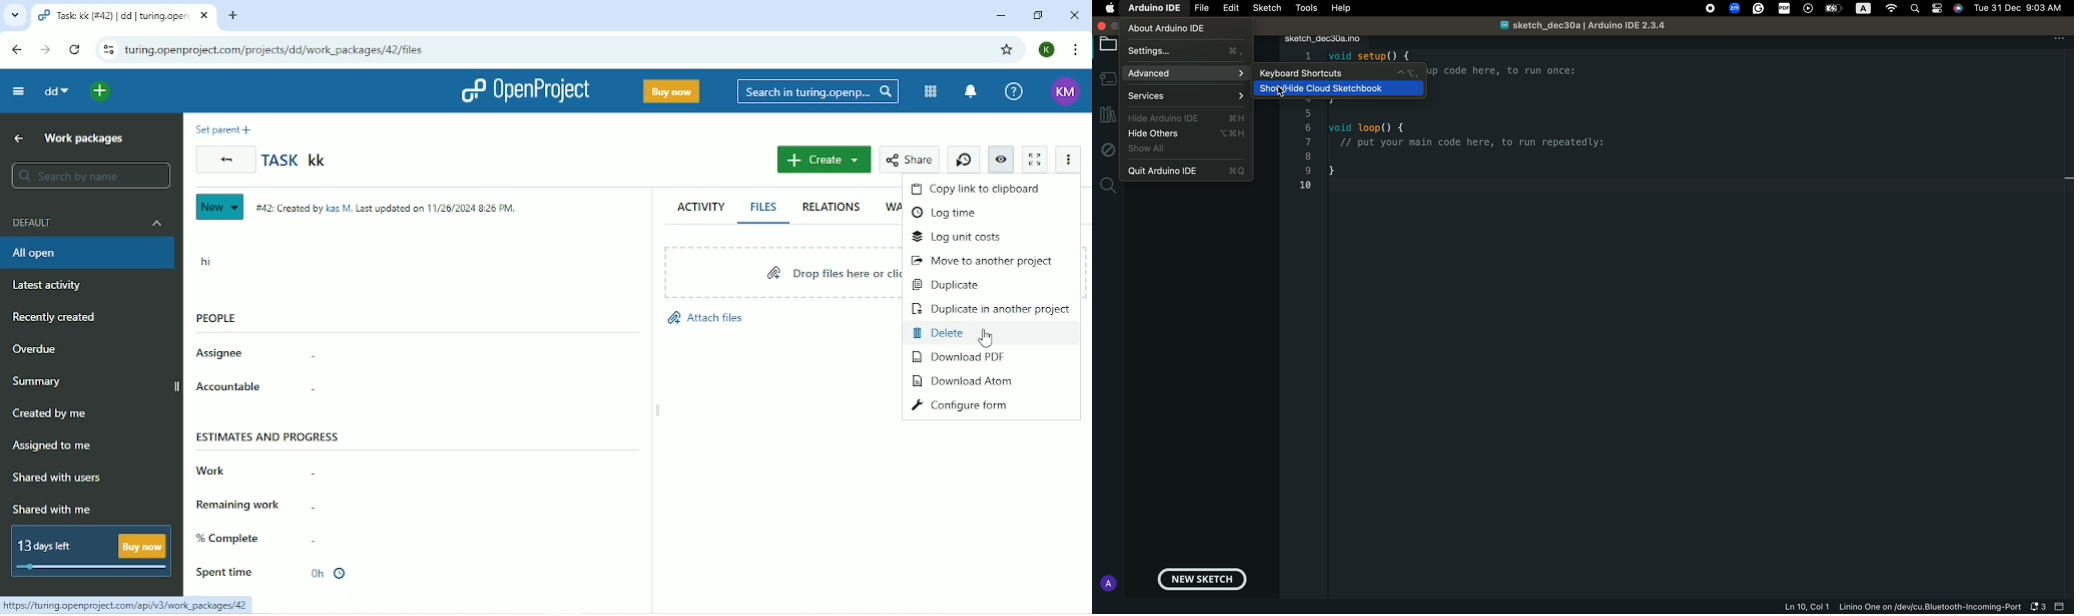 The width and height of the screenshot is (2100, 616). Describe the element at coordinates (225, 128) in the screenshot. I see `Set parent` at that location.